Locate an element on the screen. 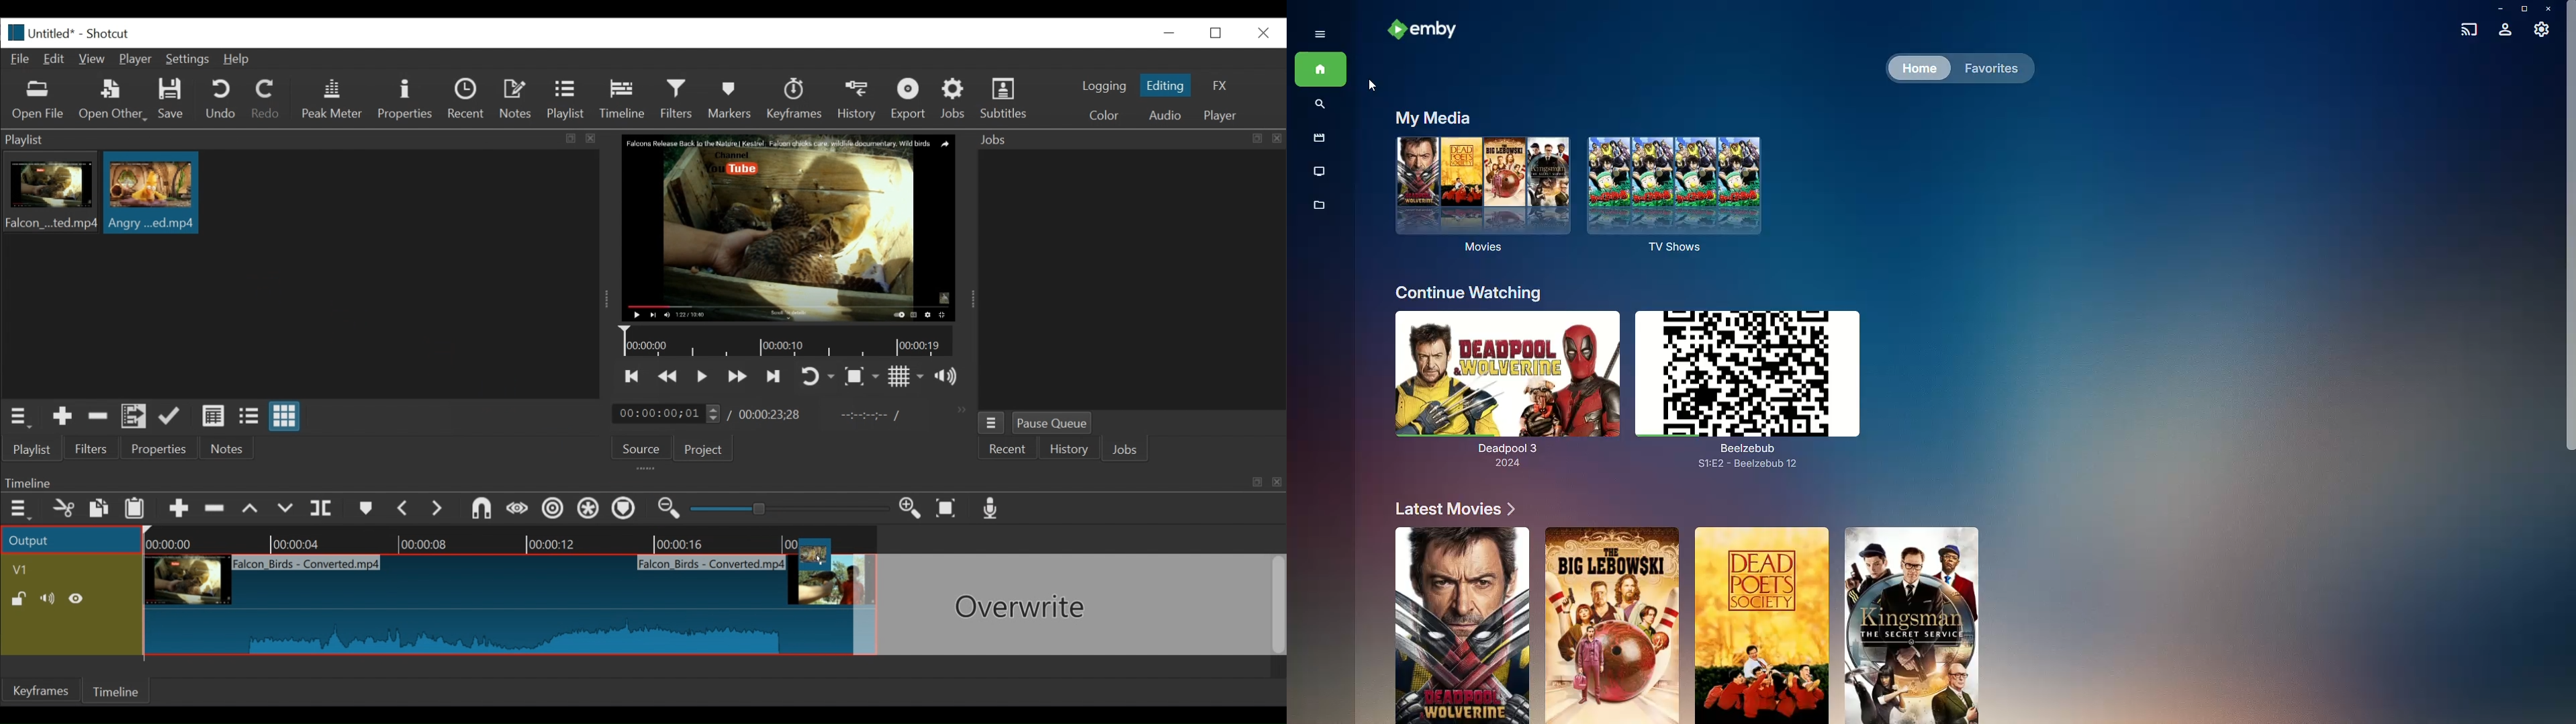  clip is located at coordinates (151, 194).